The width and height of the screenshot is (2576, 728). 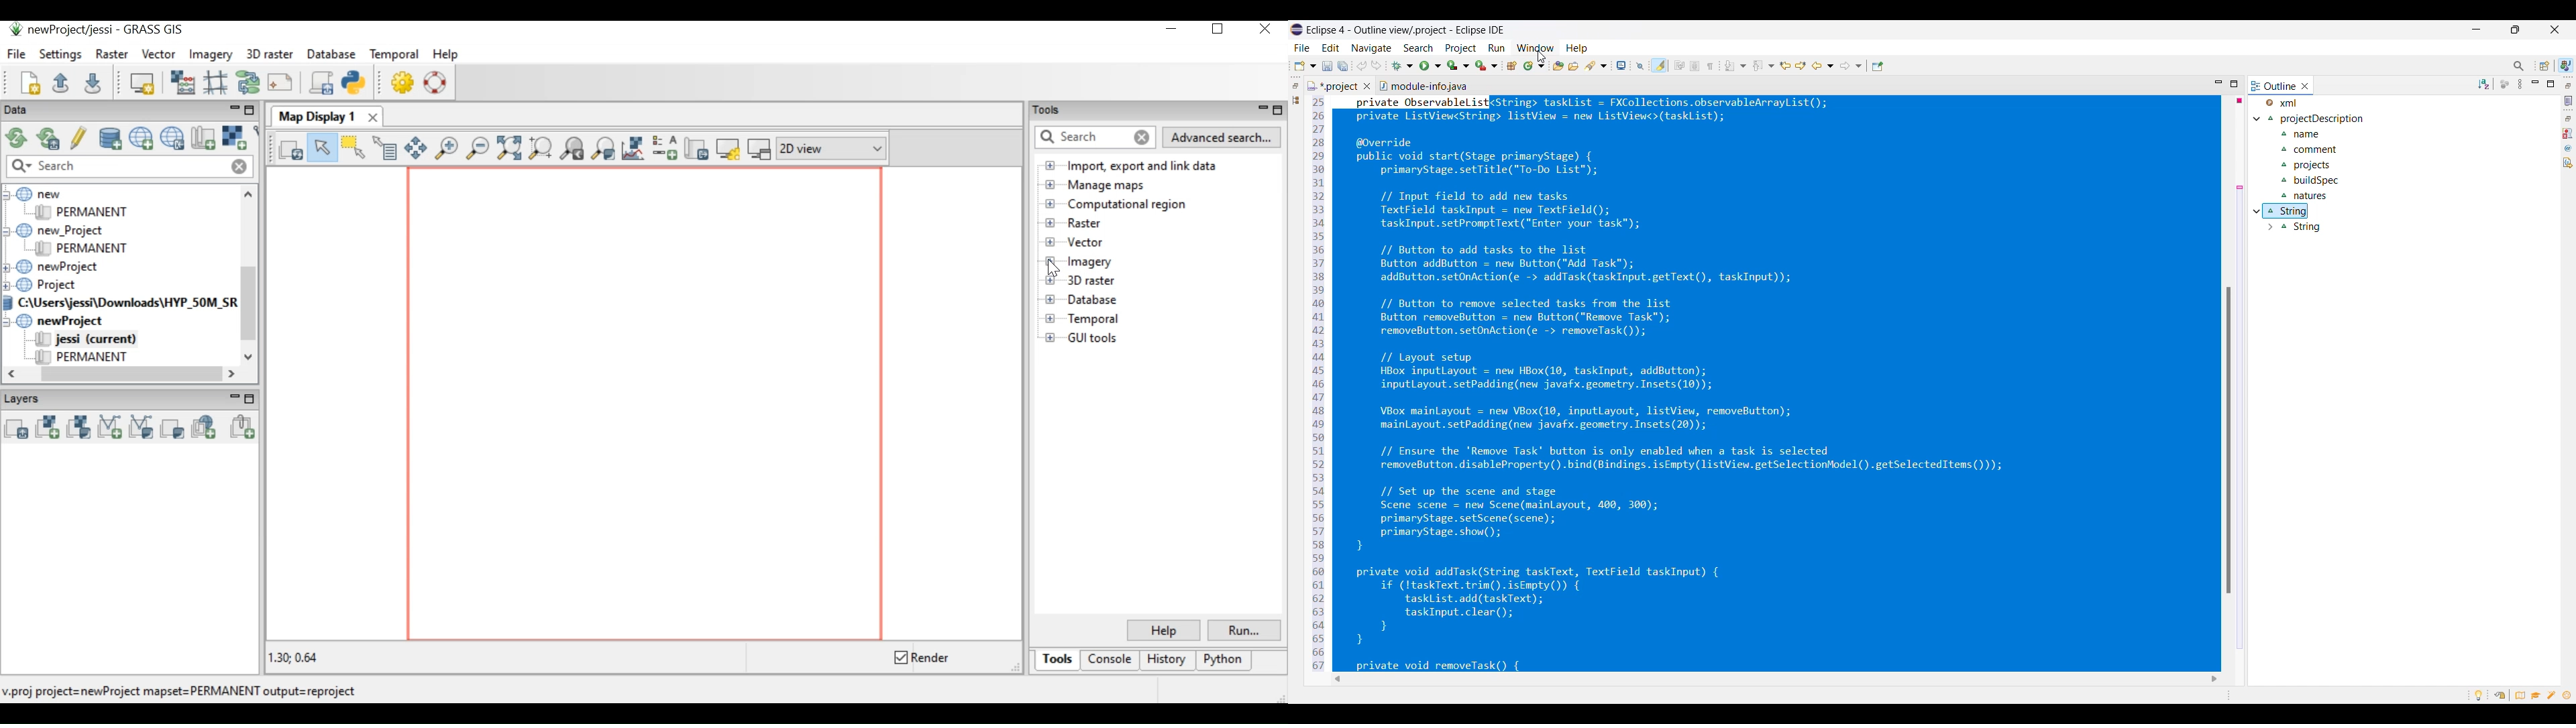 What do you see at coordinates (2566, 65) in the screenshot?
I see `Current perspective, highlighted` at bounding box center [2566, 65].